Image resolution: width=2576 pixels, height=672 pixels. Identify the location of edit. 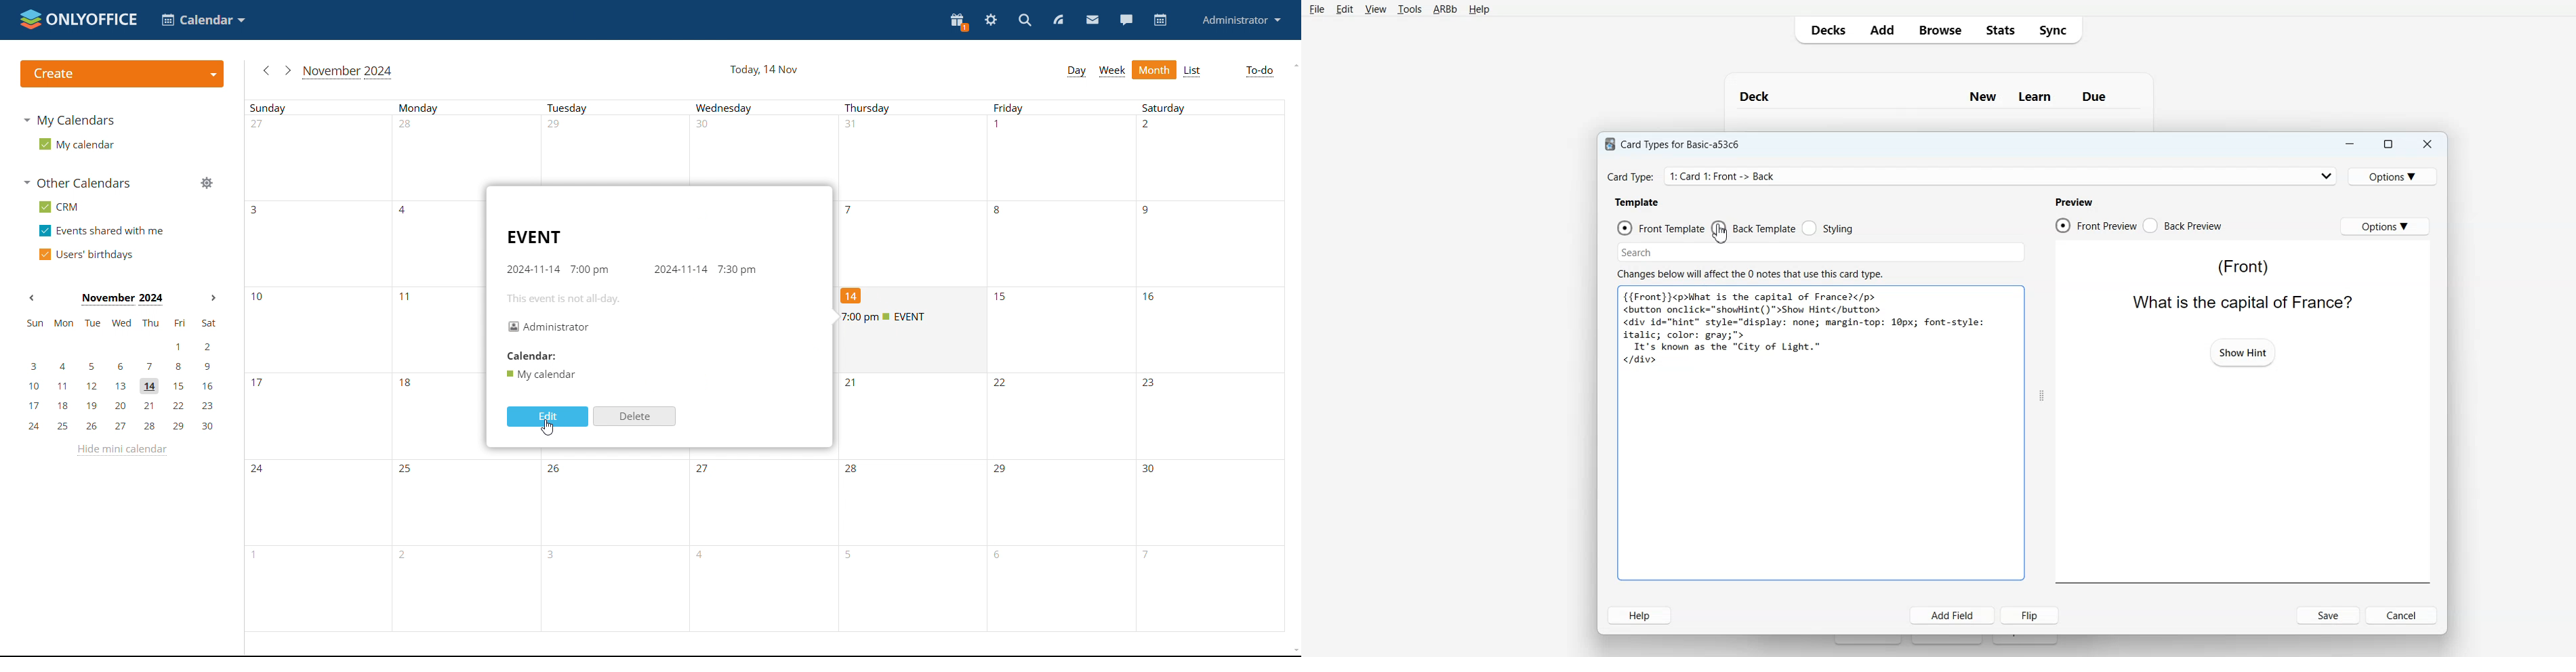
(548, 417).